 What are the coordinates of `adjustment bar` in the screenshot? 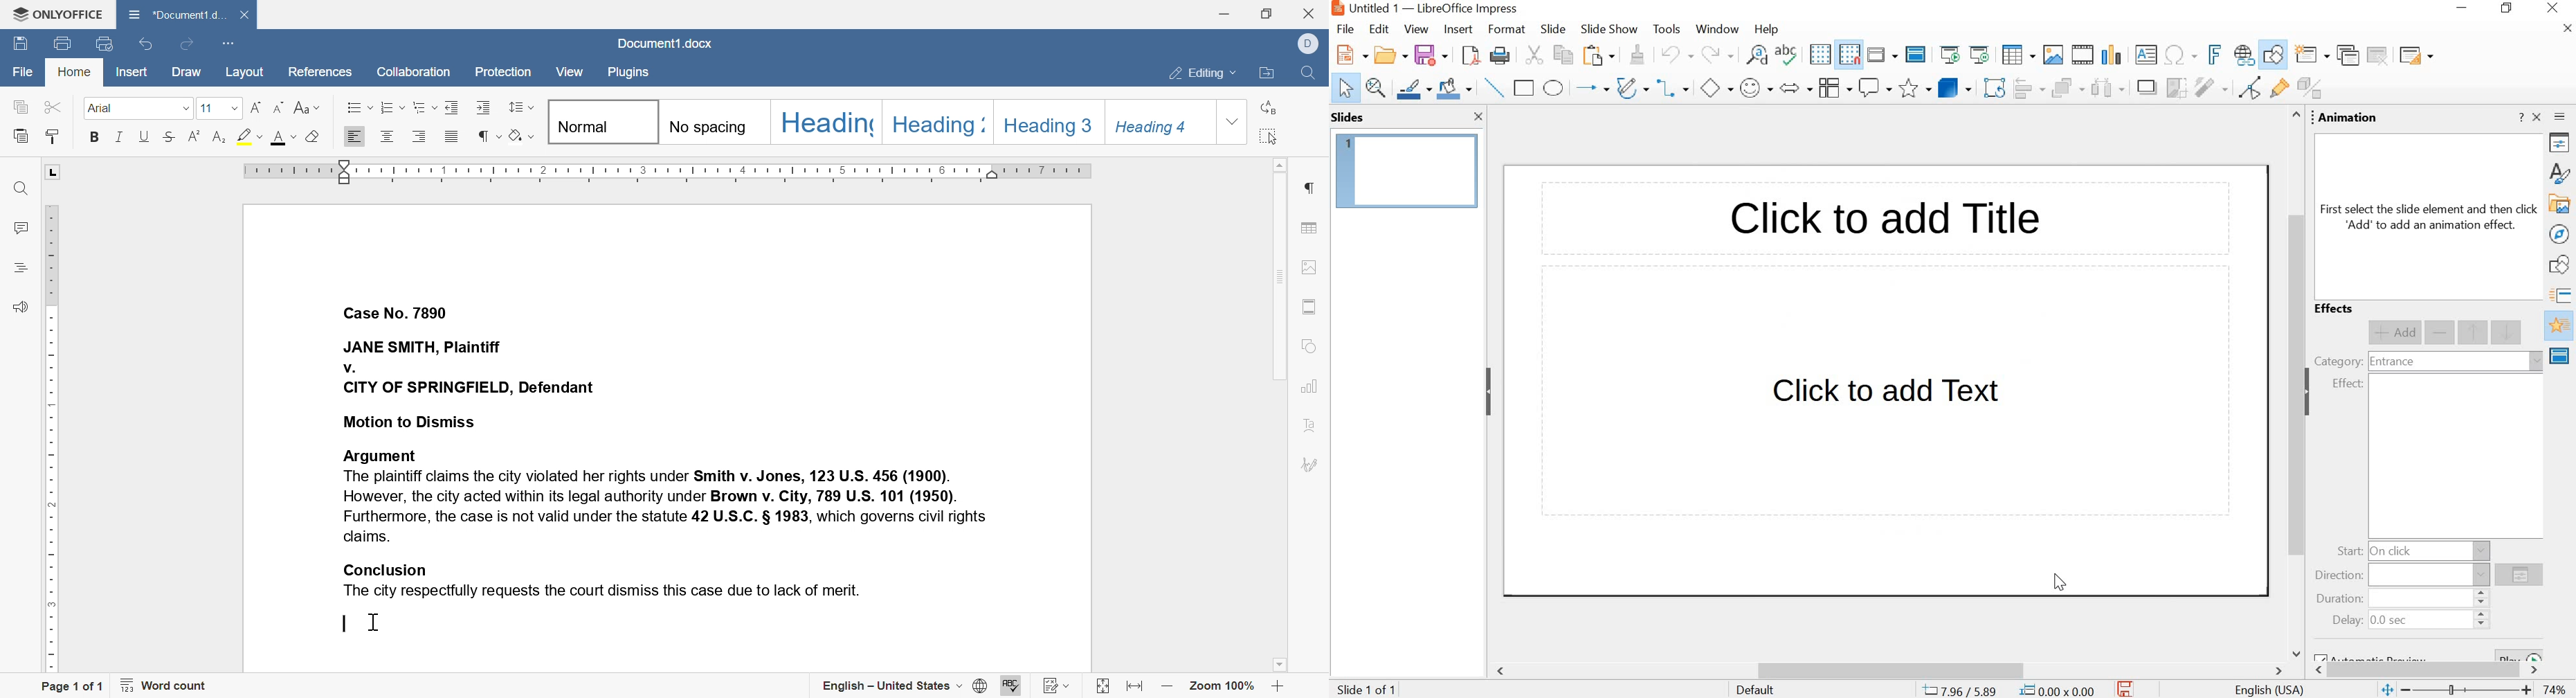 It's located at (2469, 691).